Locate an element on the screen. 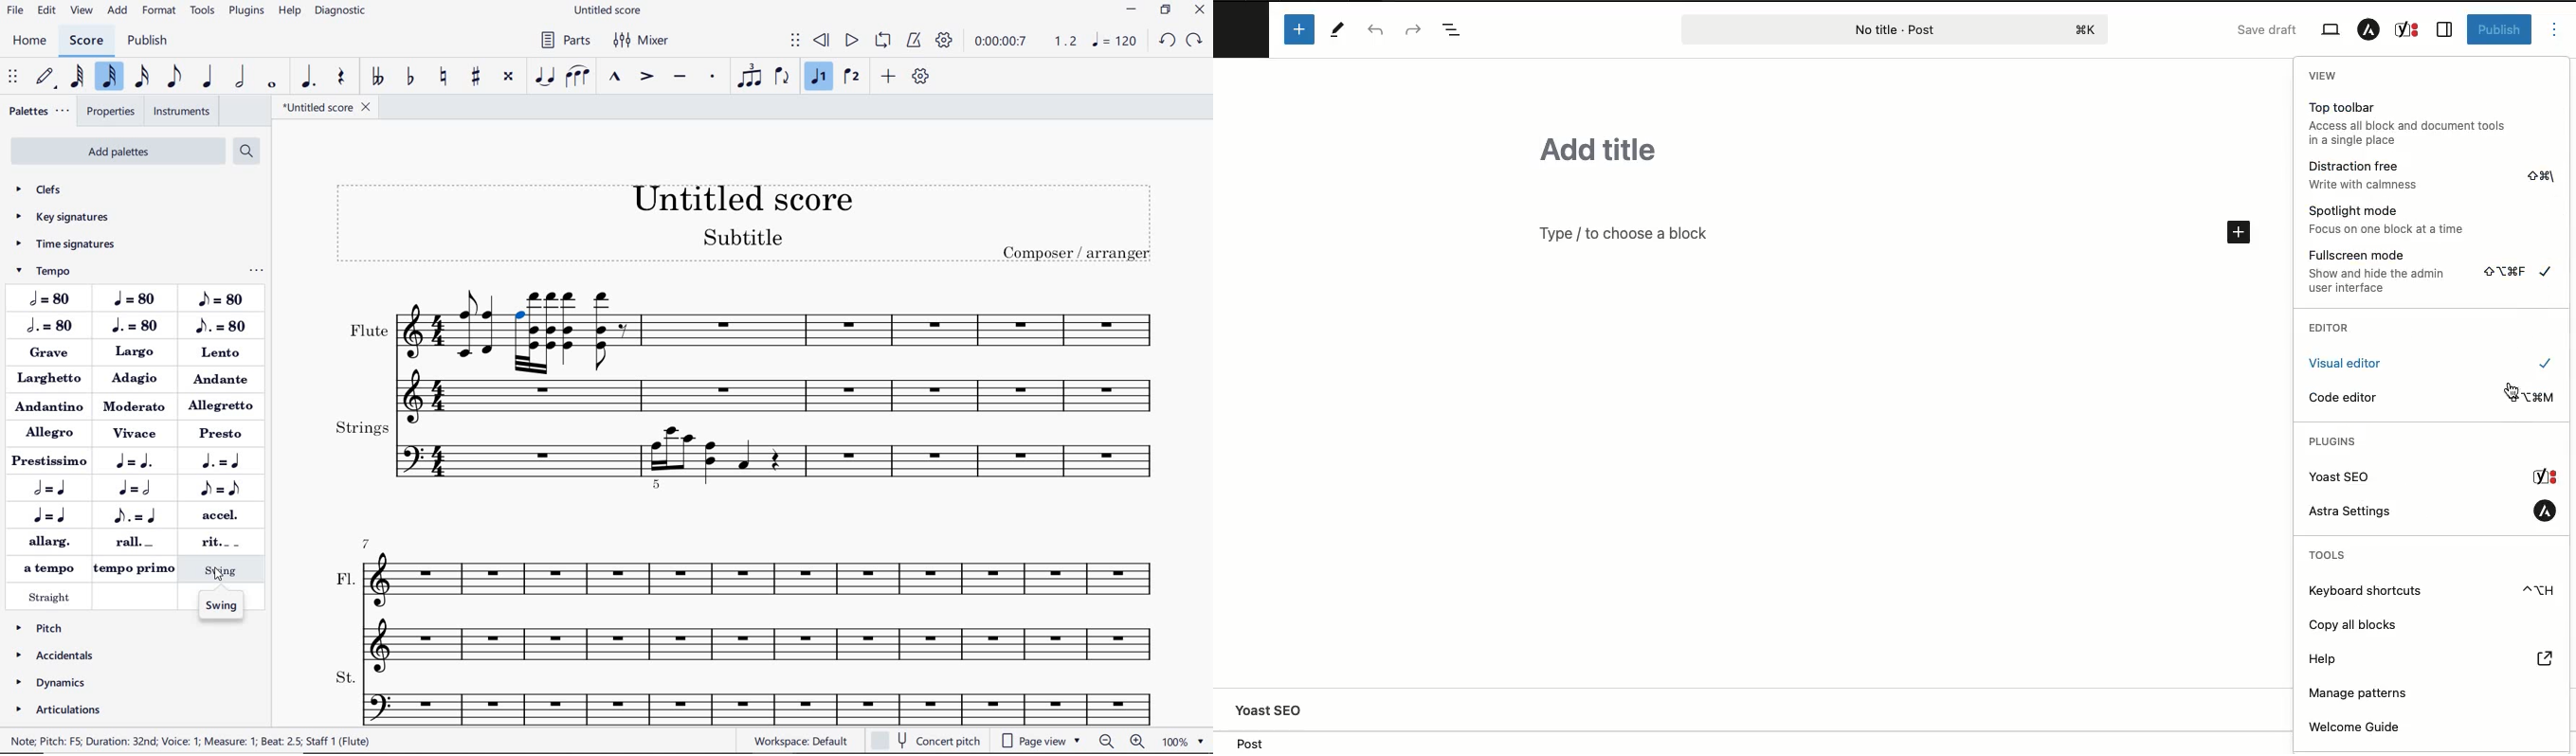  RIT. is located at coordinates (215, 542).